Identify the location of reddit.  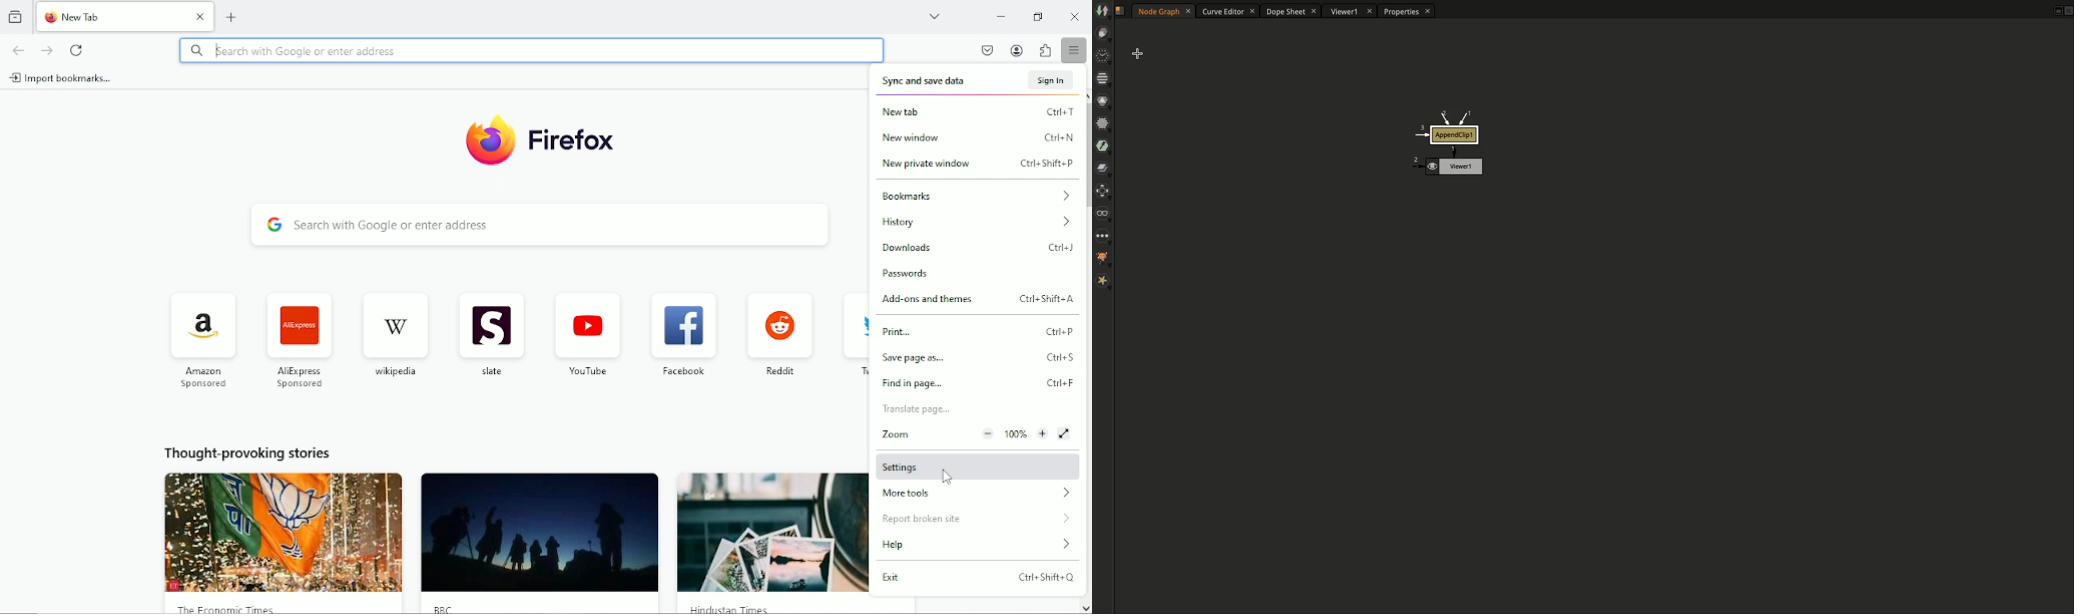
(779, 333).